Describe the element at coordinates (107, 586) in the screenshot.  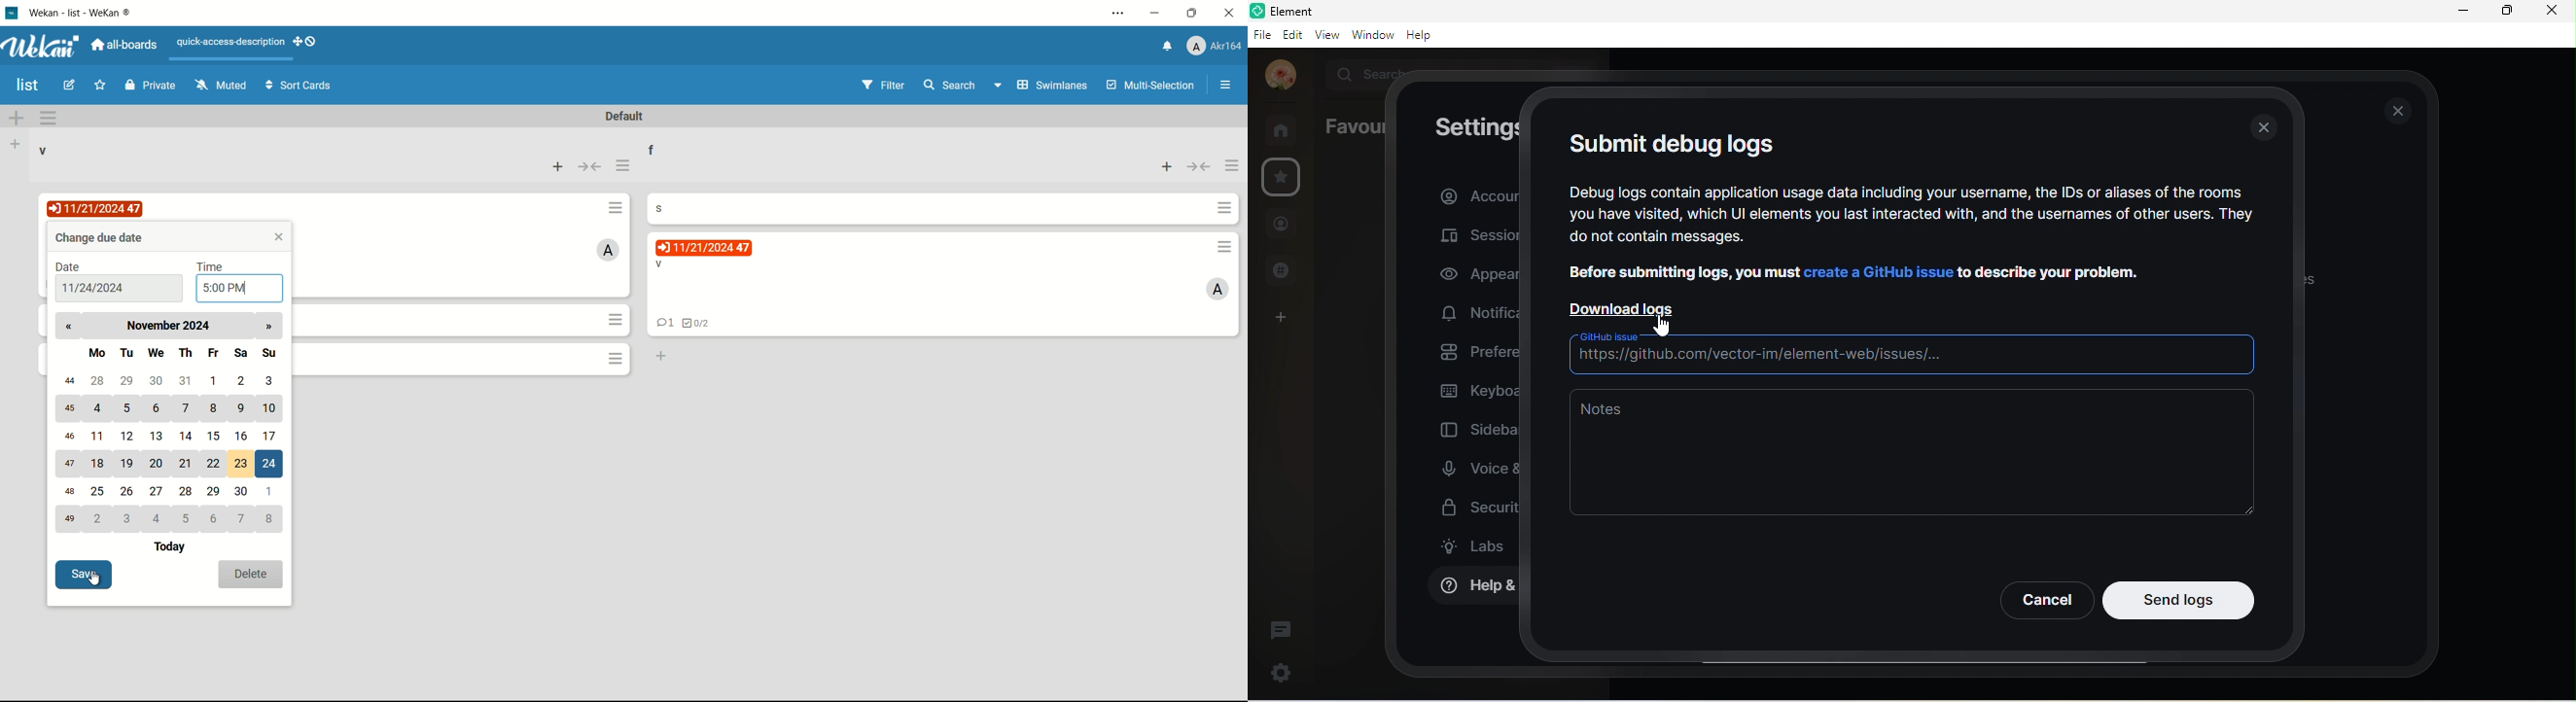
I see `cursor` at that location.